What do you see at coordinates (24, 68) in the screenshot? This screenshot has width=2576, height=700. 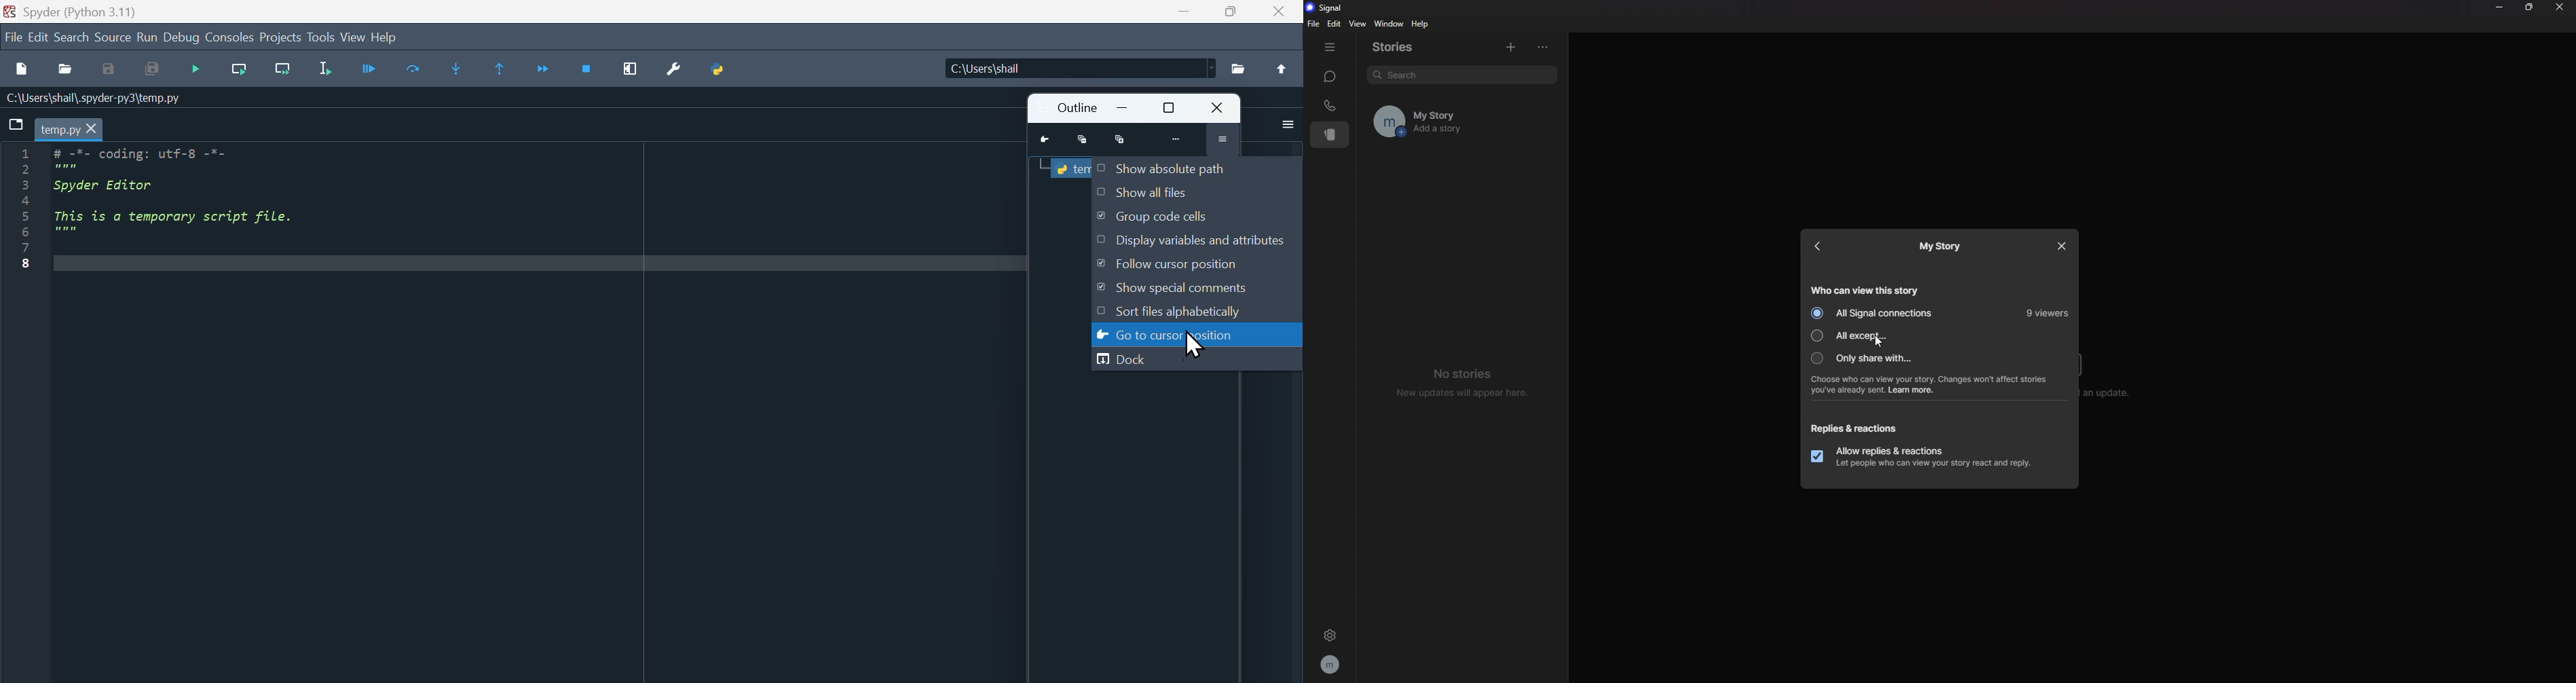 I see `New file` at bounding box center [24, 68].